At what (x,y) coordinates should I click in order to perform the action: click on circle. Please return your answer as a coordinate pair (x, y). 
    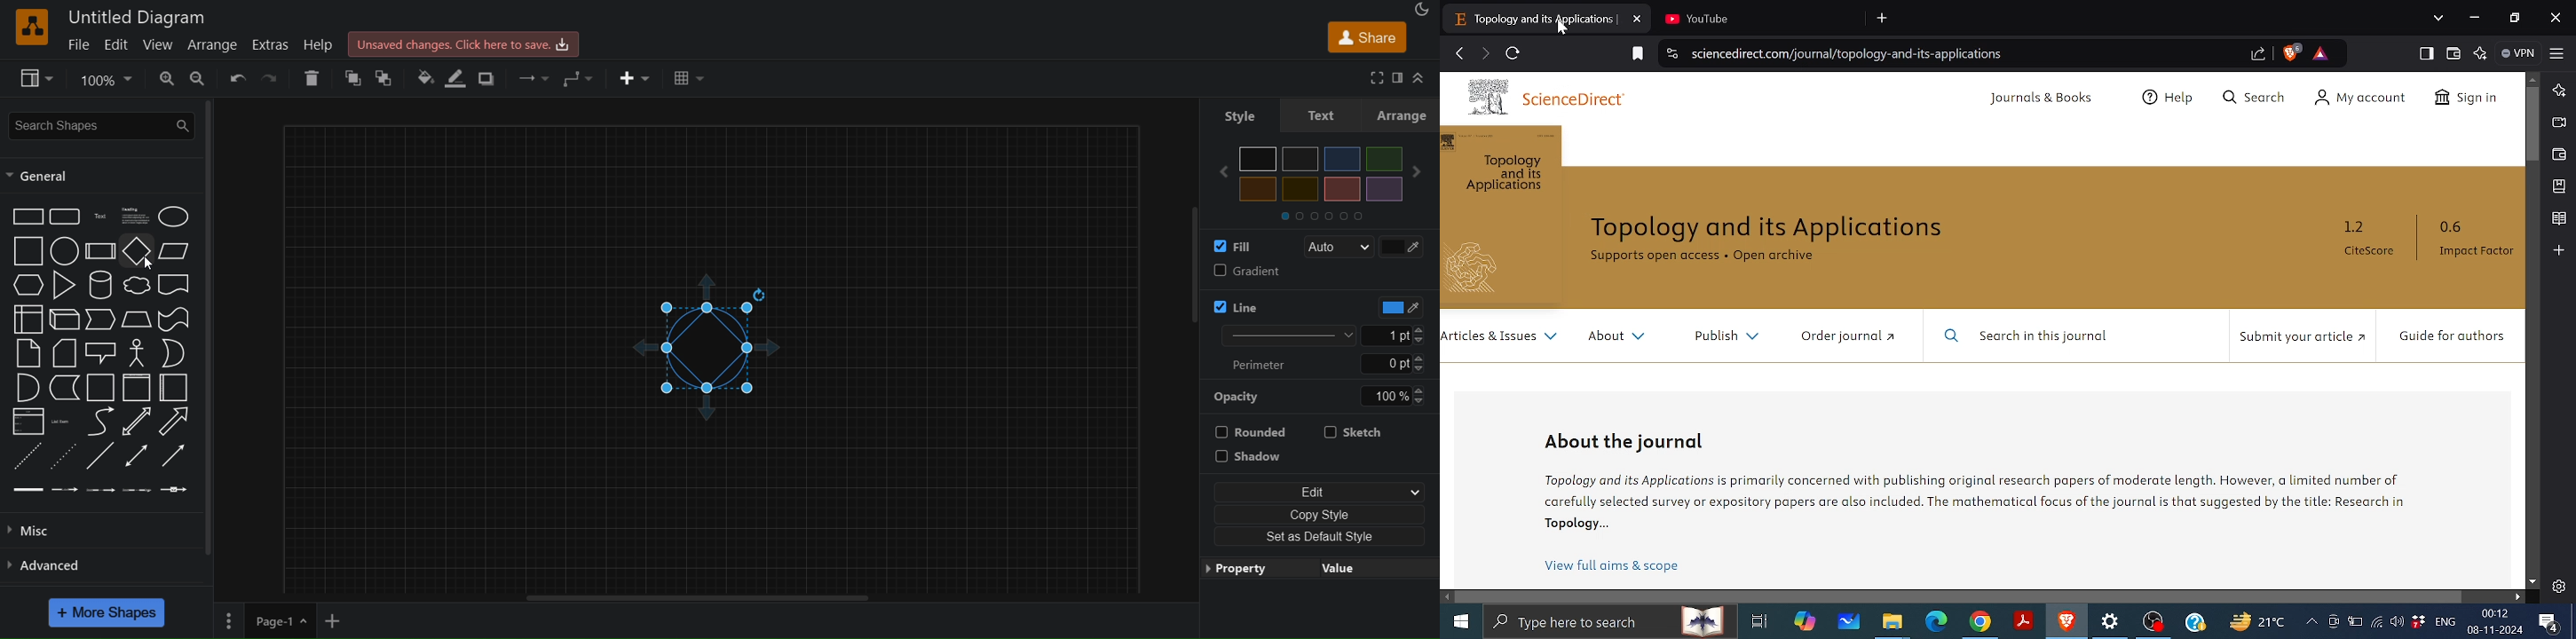
    Looking at the image, I should click on (62, 253).